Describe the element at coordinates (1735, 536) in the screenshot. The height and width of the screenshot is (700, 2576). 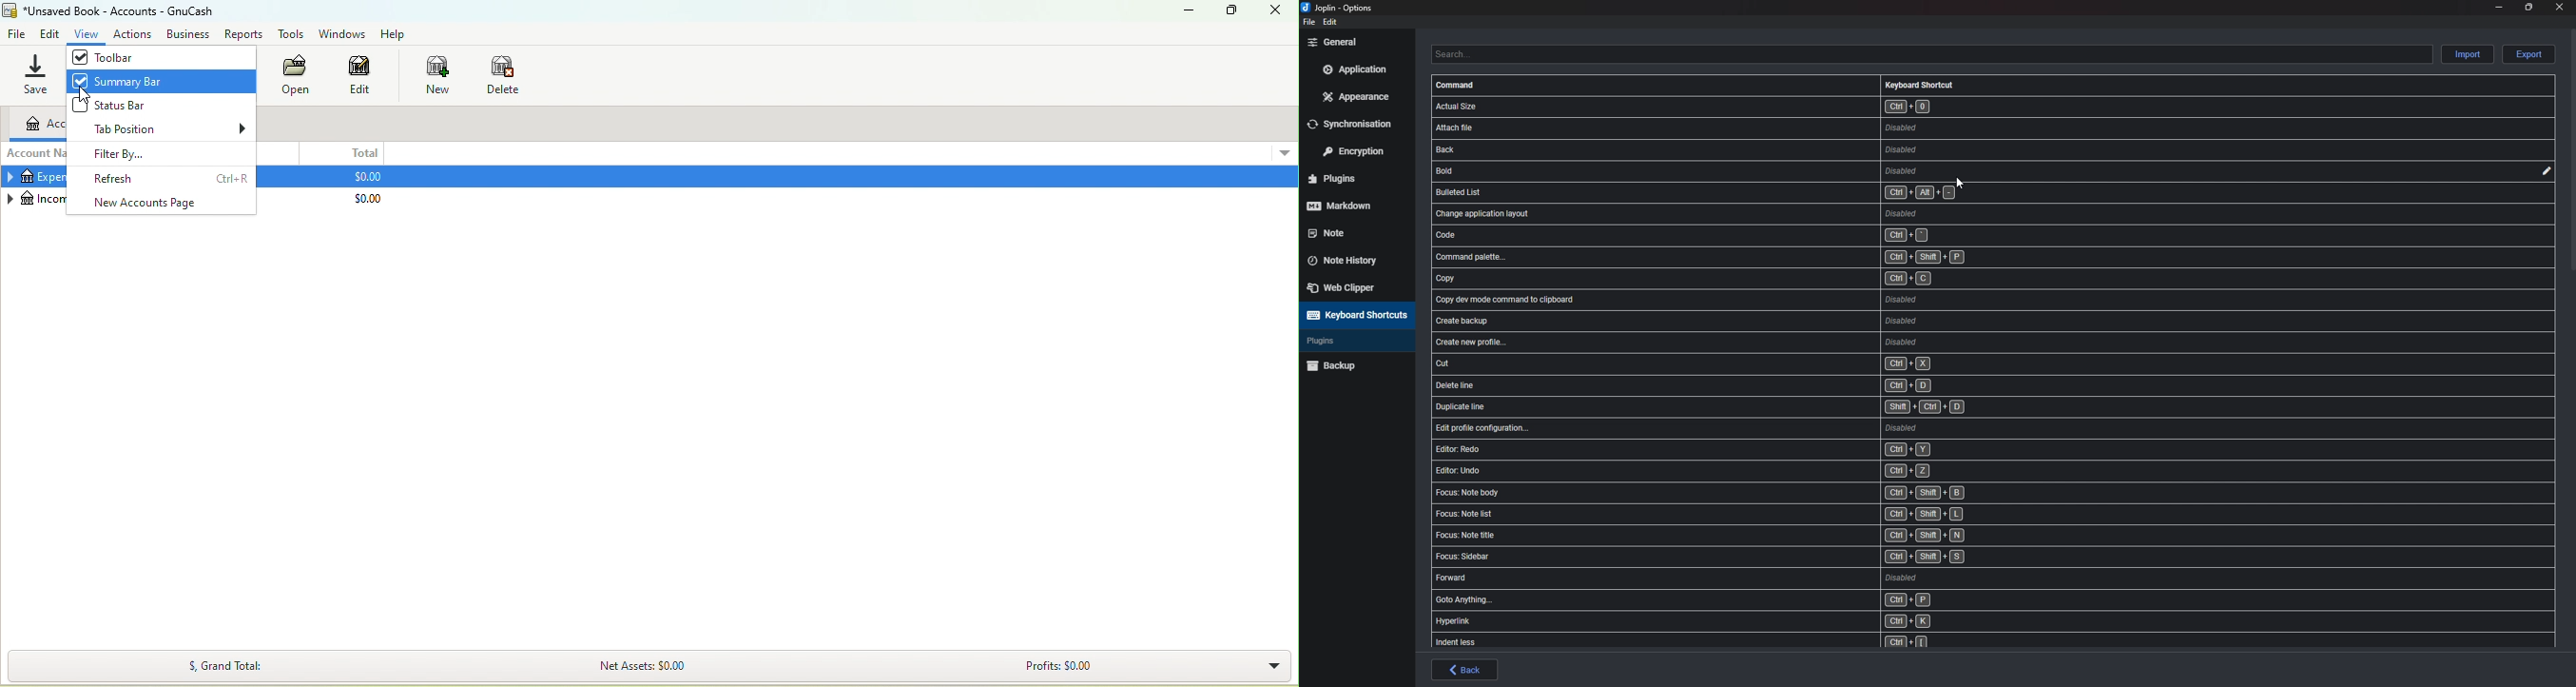
I see `shortcut` at that location.